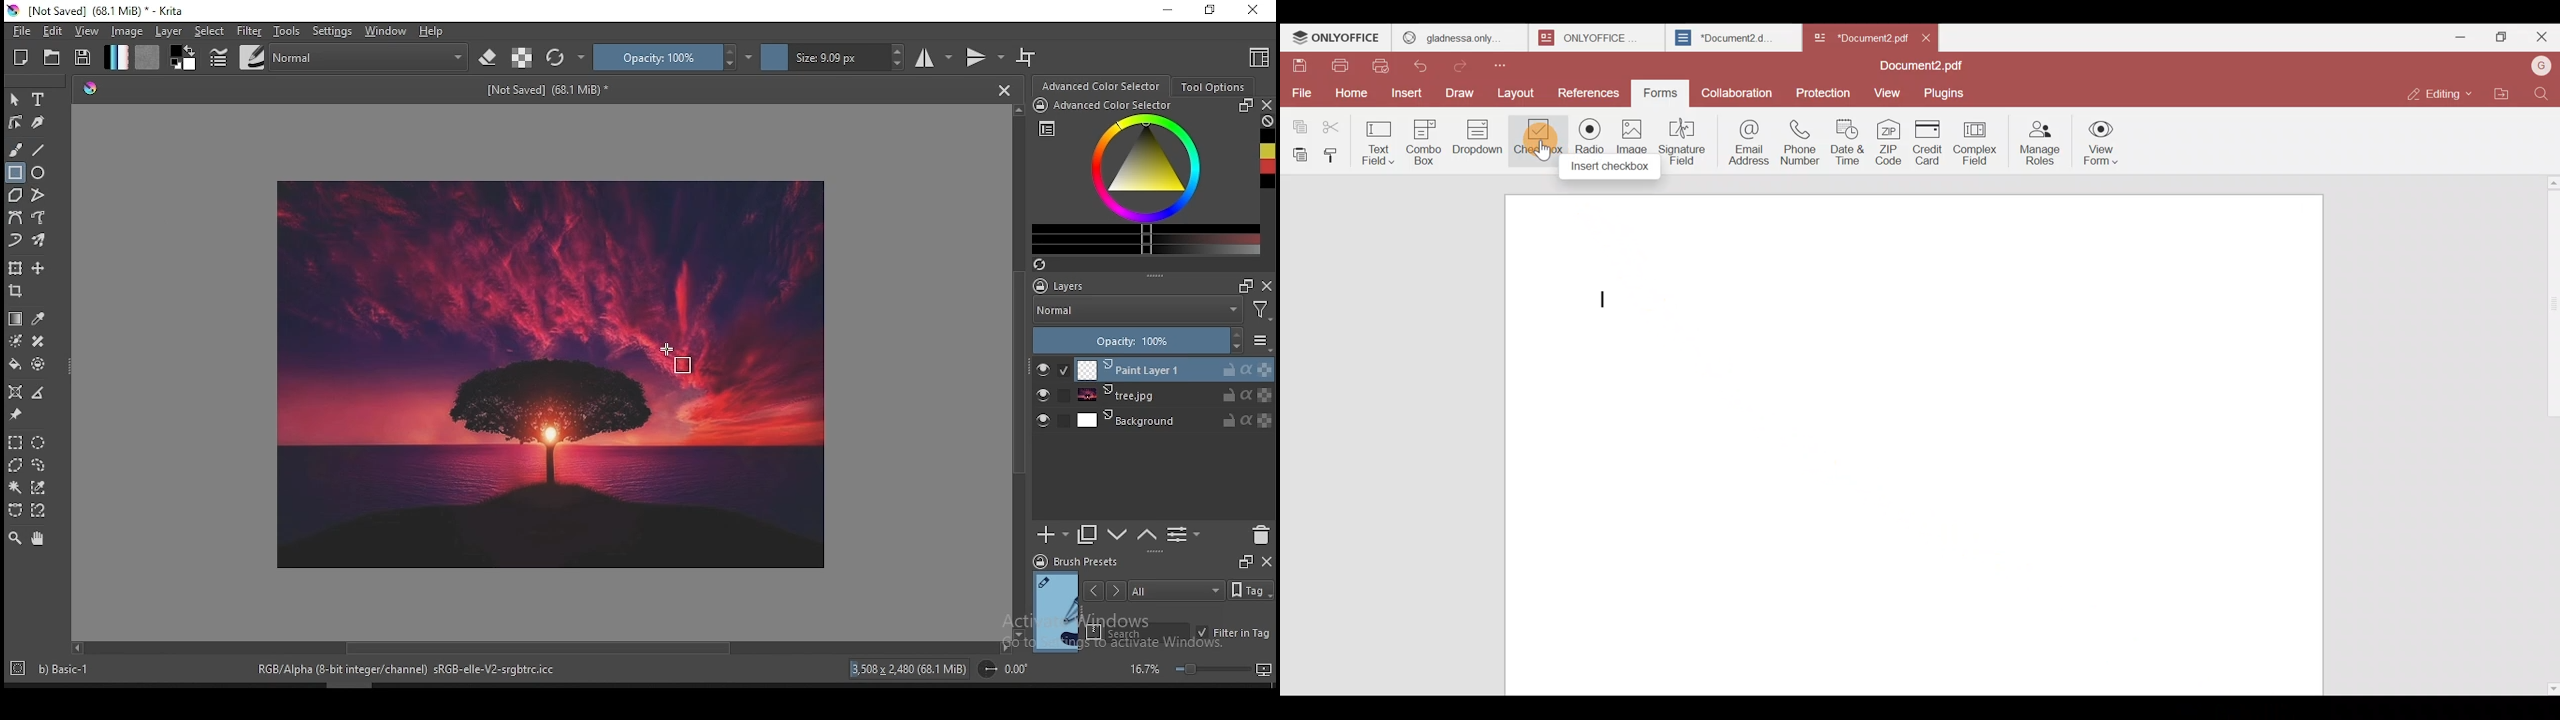 The width and height of the screenshot is (2576, 728). I want to click on Date & time, so click(1851, 142).